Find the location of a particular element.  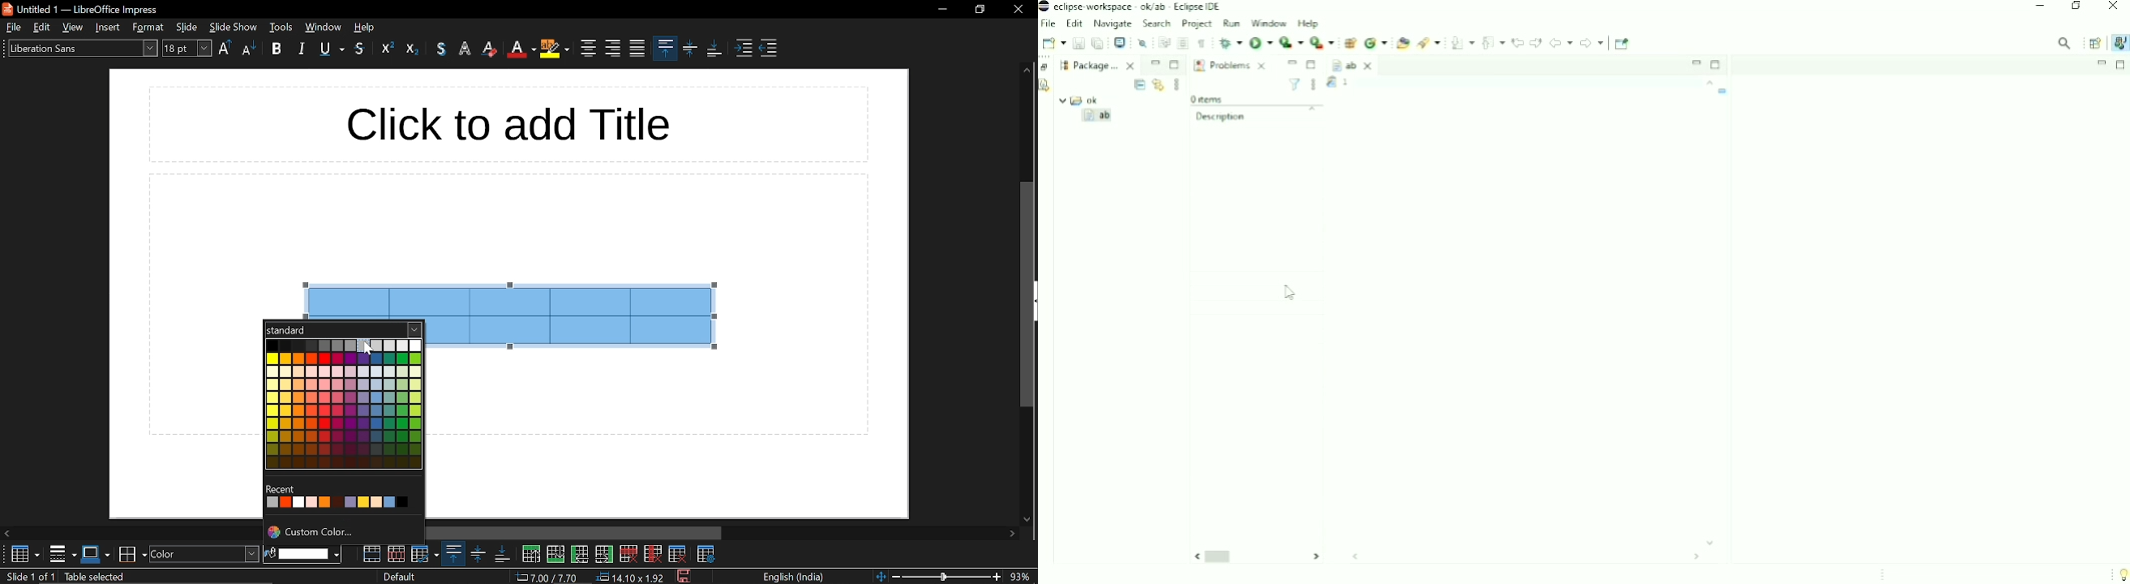

text style is located at coordinates (83, 47).